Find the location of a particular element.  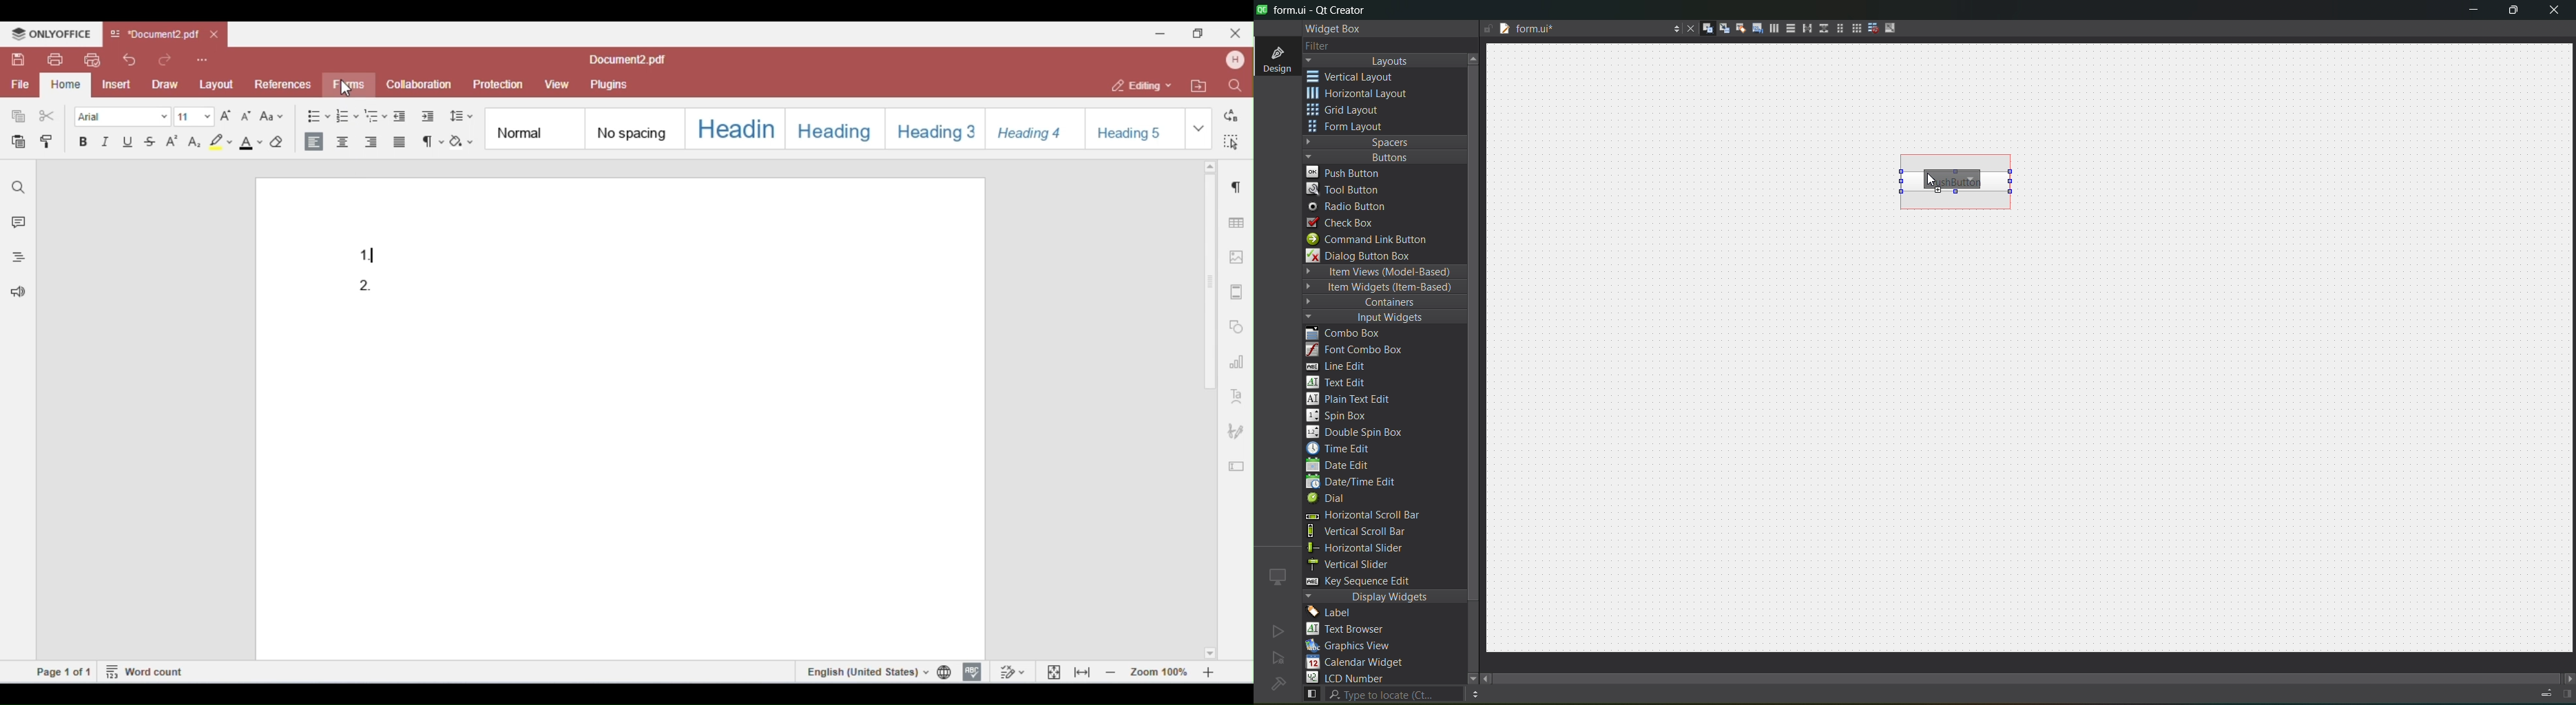

maximize is located at coordinates (2514, 12).